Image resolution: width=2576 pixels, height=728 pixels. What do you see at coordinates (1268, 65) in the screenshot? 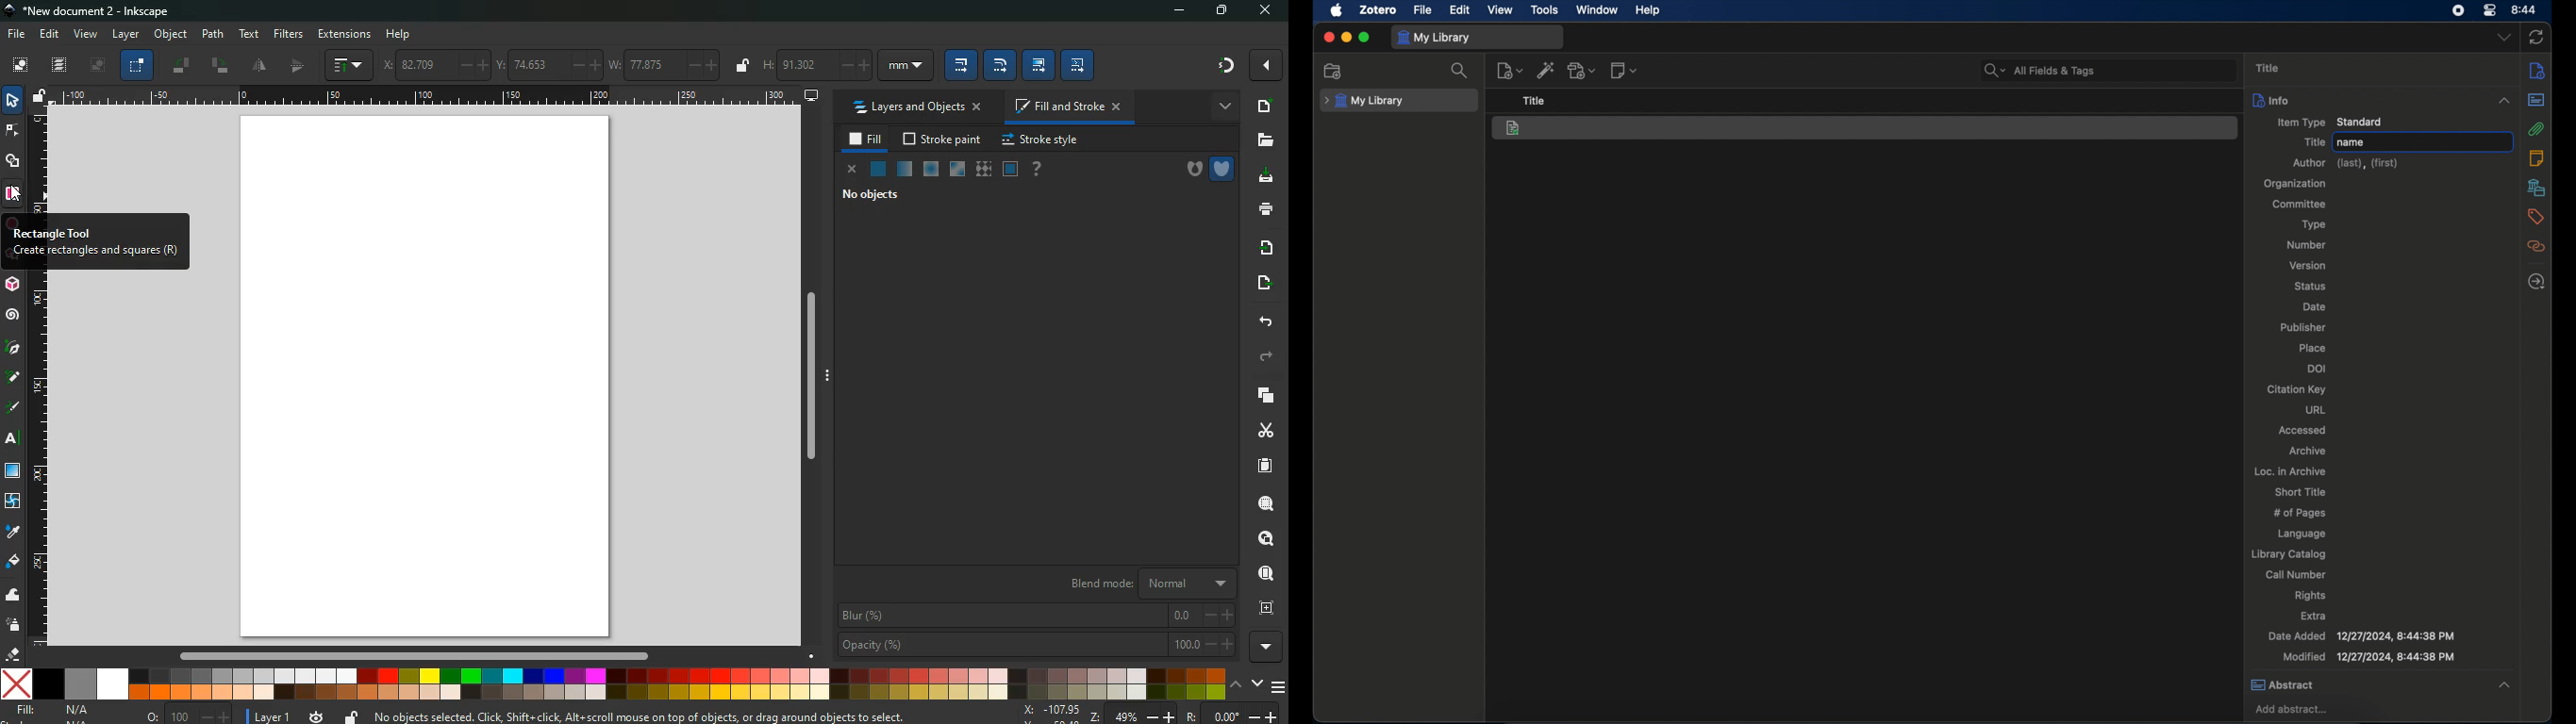
I see `more` at bounding box center [1268, 65].